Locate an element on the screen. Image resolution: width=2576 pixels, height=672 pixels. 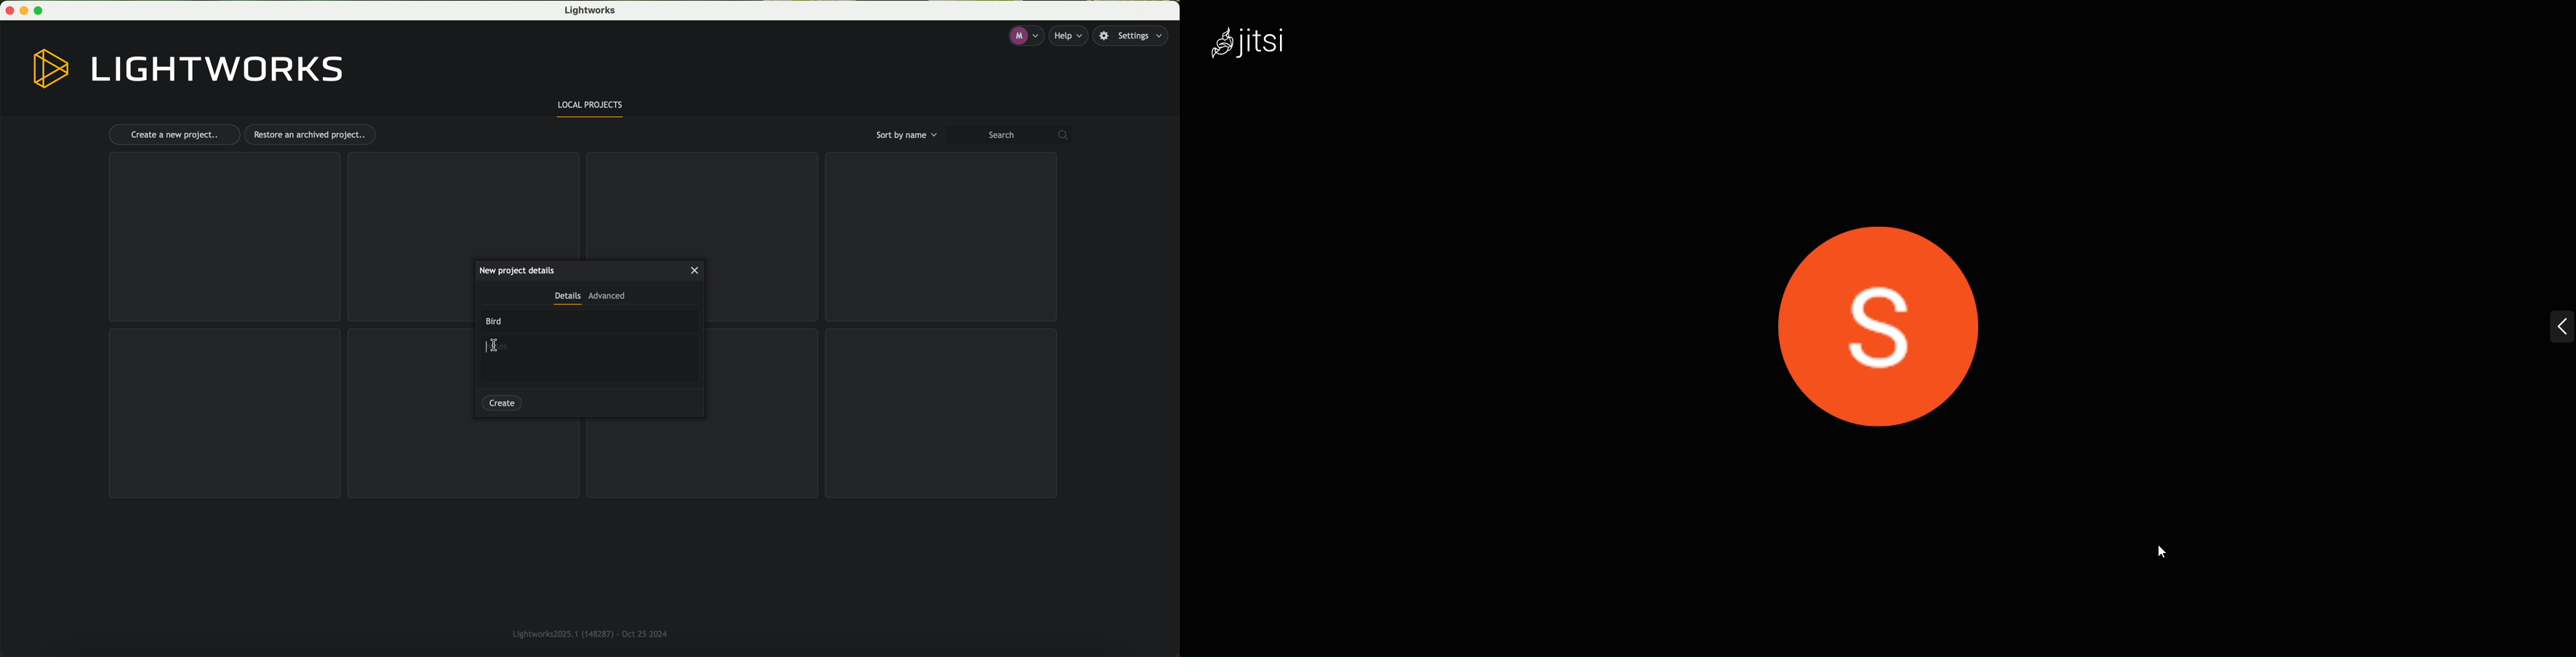
local projects is located at coordinates (591, 107).